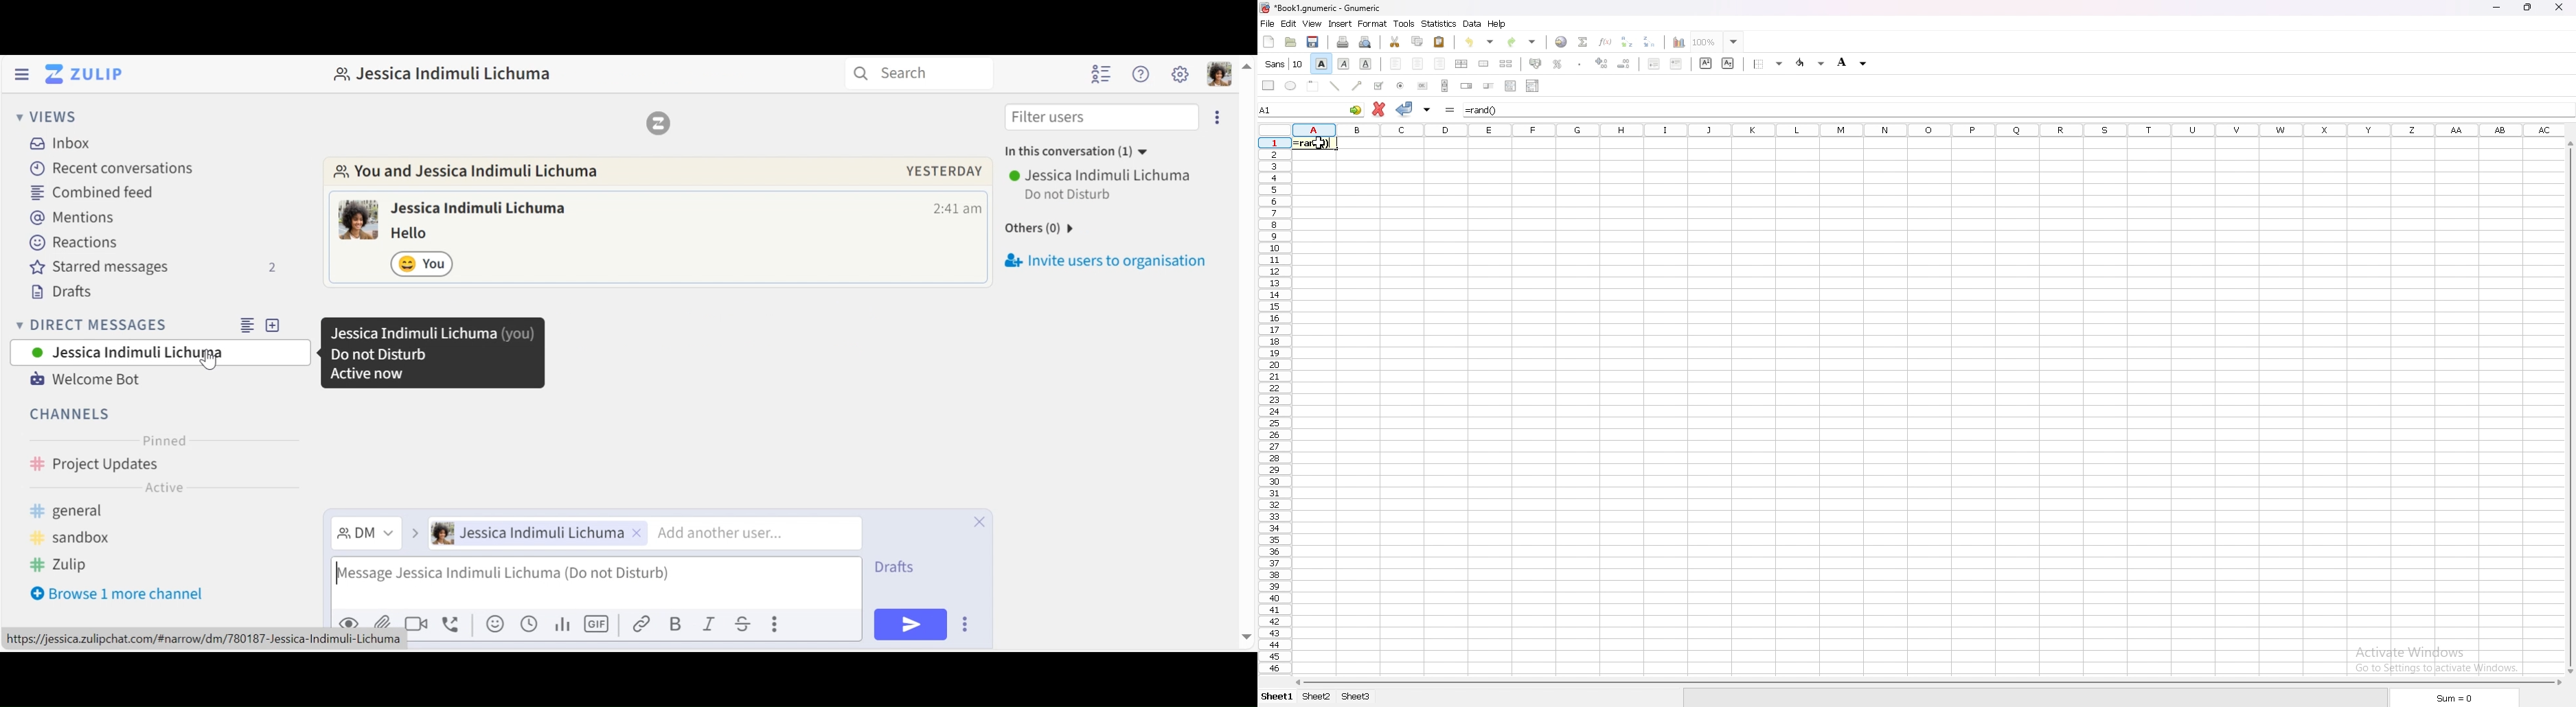 The height and width of the screenshot is (728, 2576). What do you see at coordinates (157, 324) in the screenshot?
I see `Direct Messages` at bounding box center [157, 324].